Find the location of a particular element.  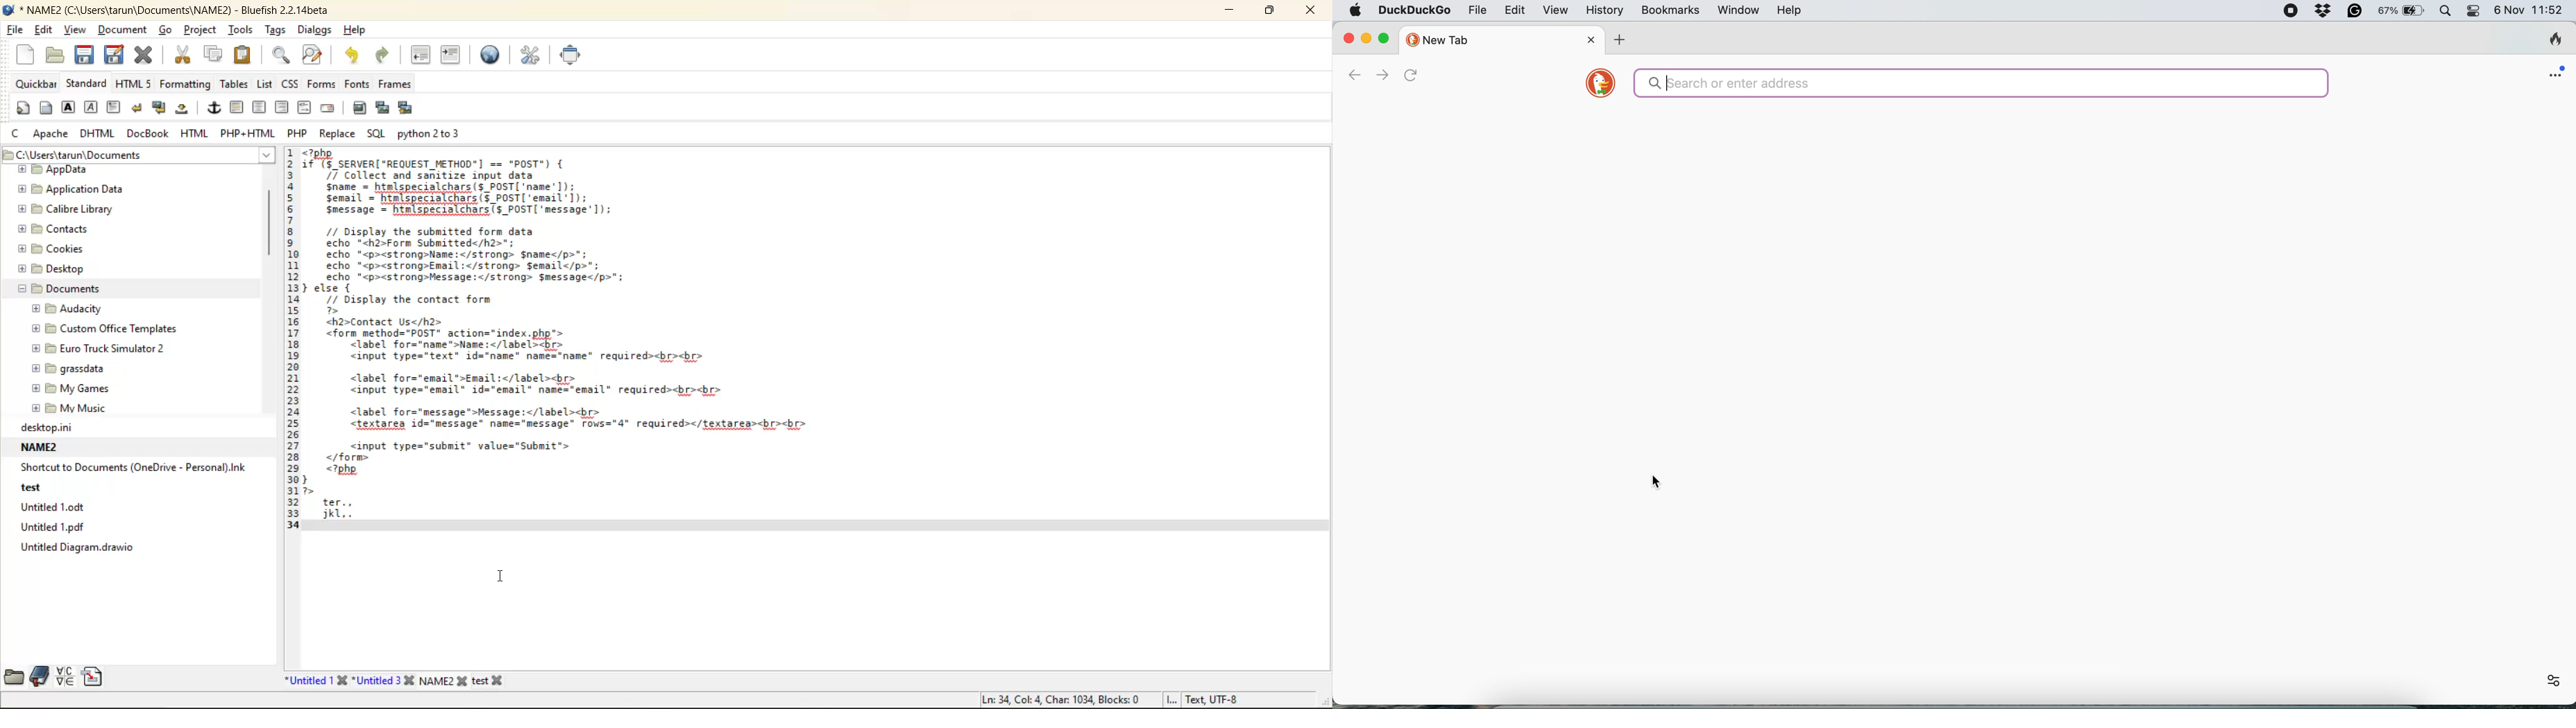

save as is located at coordinates (113, 55).